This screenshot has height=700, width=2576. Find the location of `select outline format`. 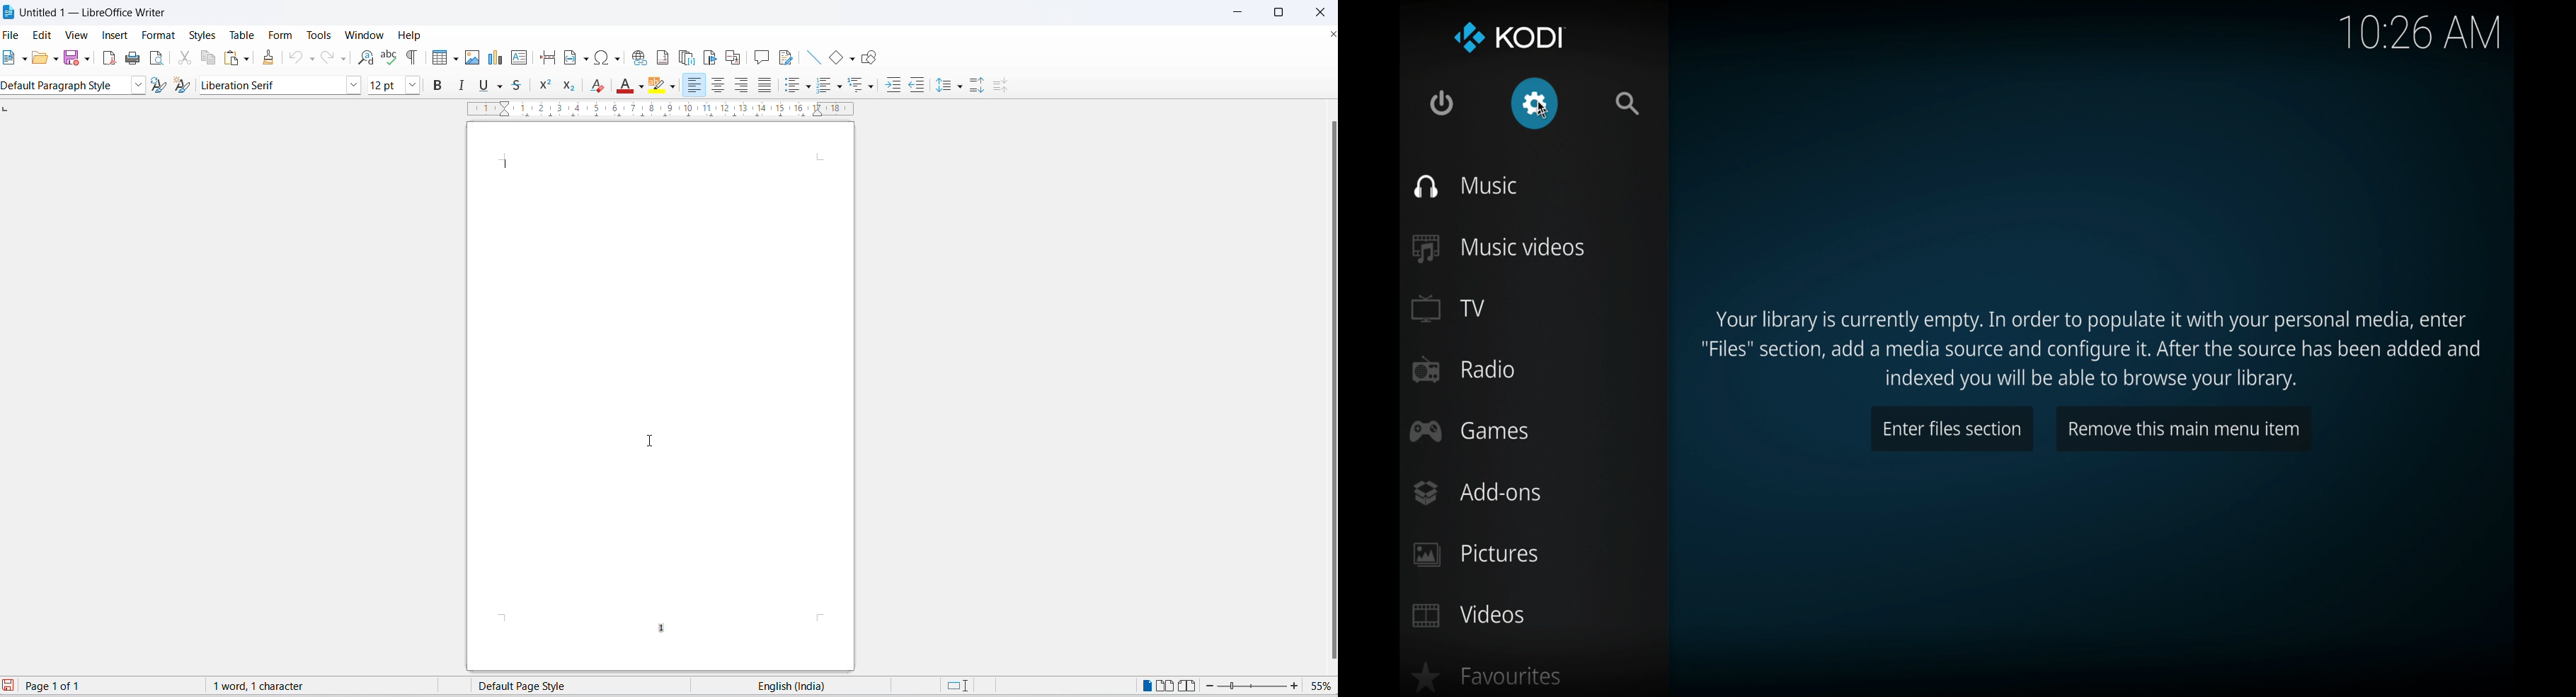

select outline format is located at coordinates (864, 86).